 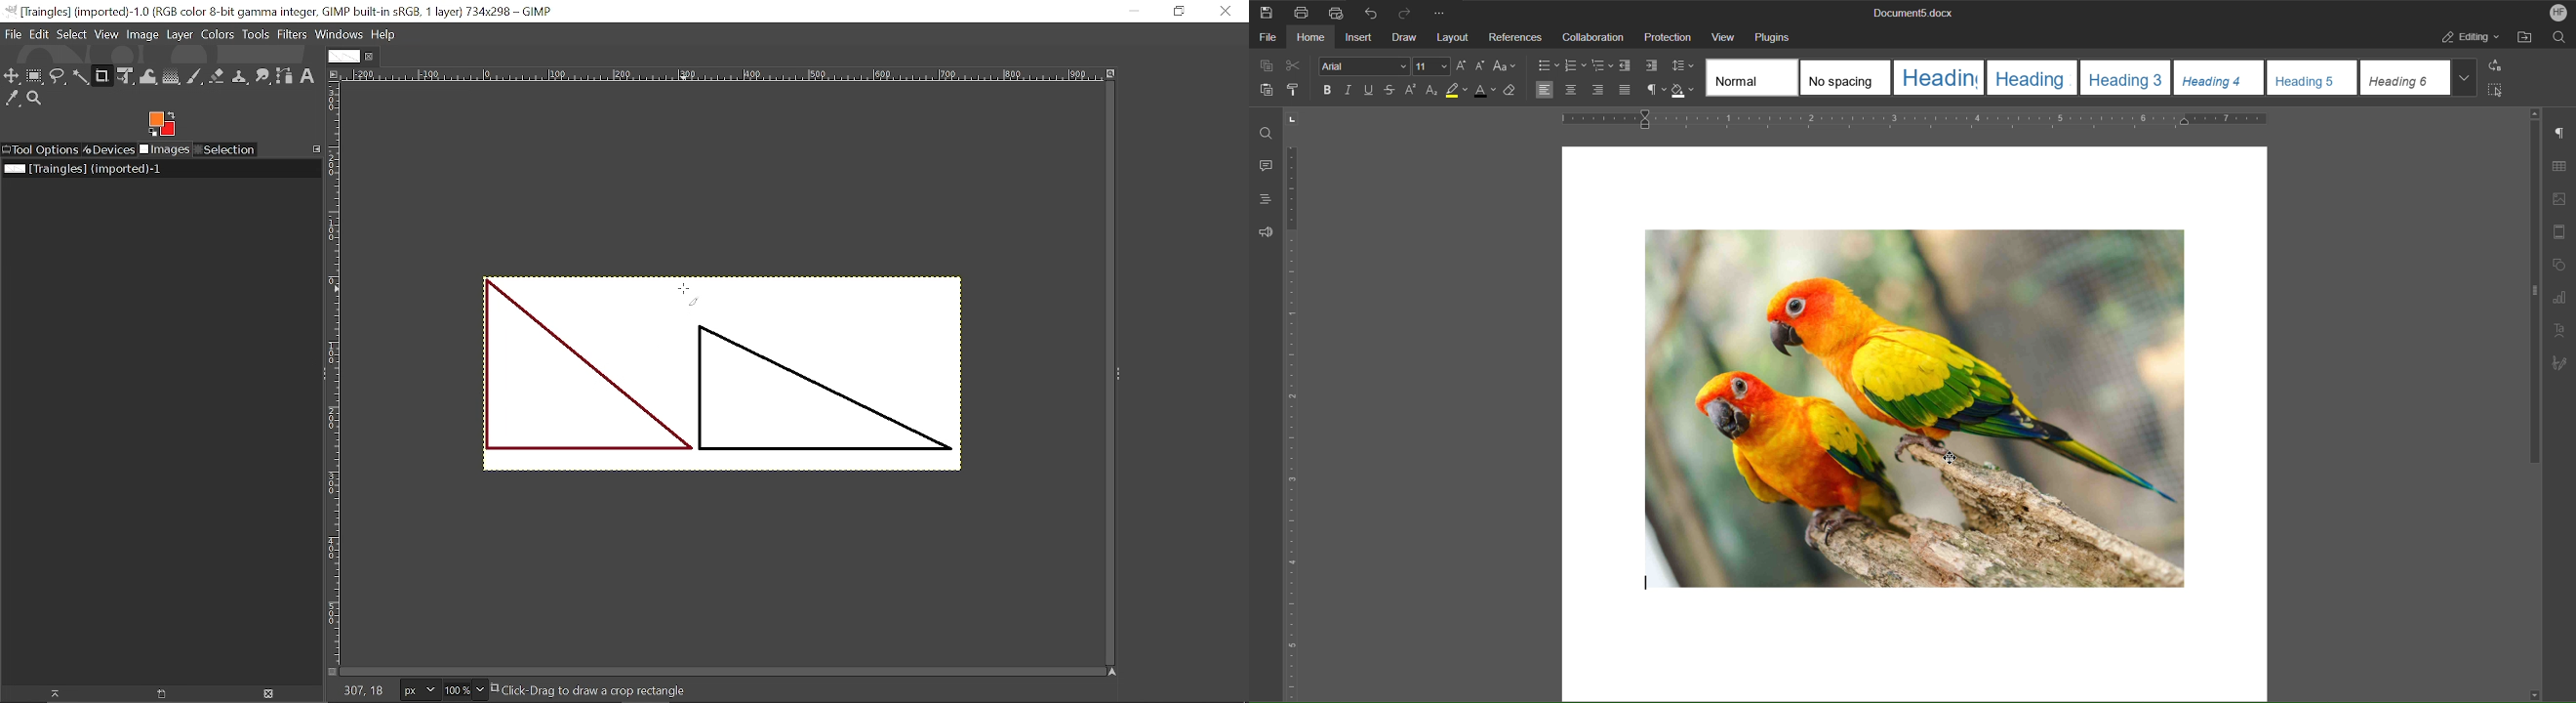 I want to click on Vertical ruler, so click(x=334, y=372).